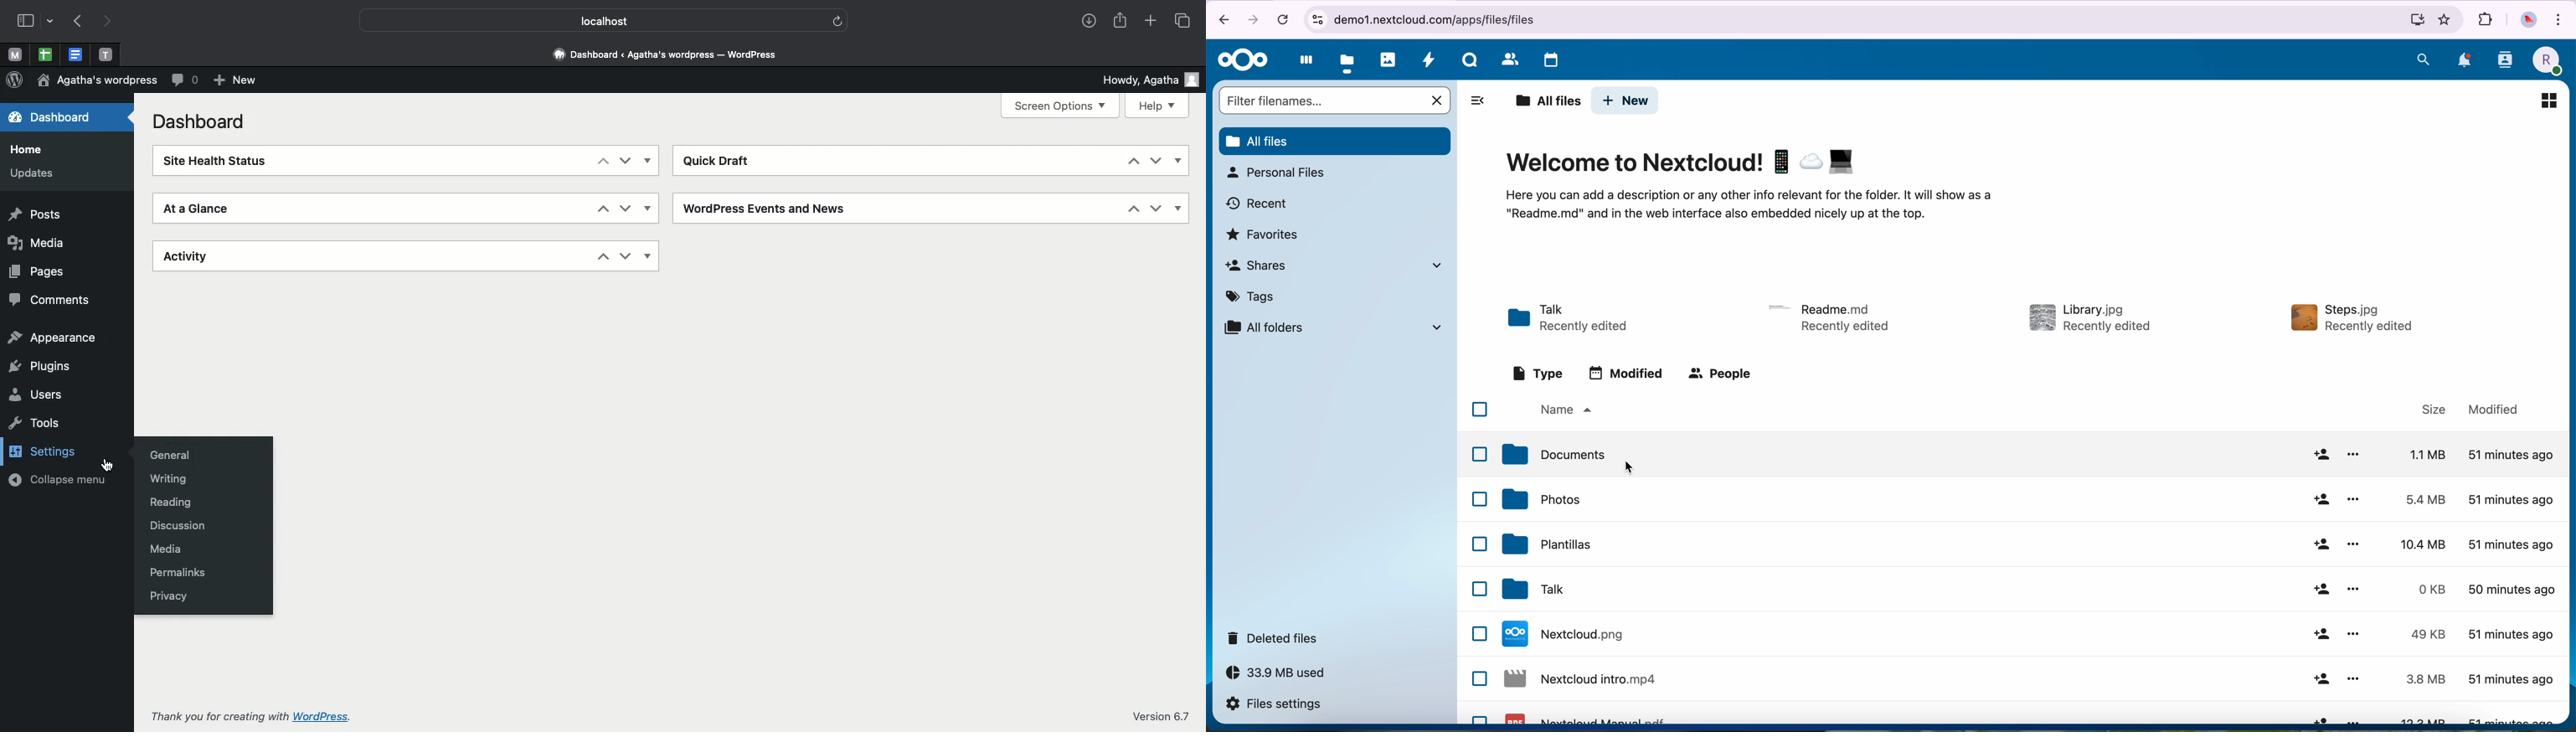  I want to click on Help, so click(1157, 106).